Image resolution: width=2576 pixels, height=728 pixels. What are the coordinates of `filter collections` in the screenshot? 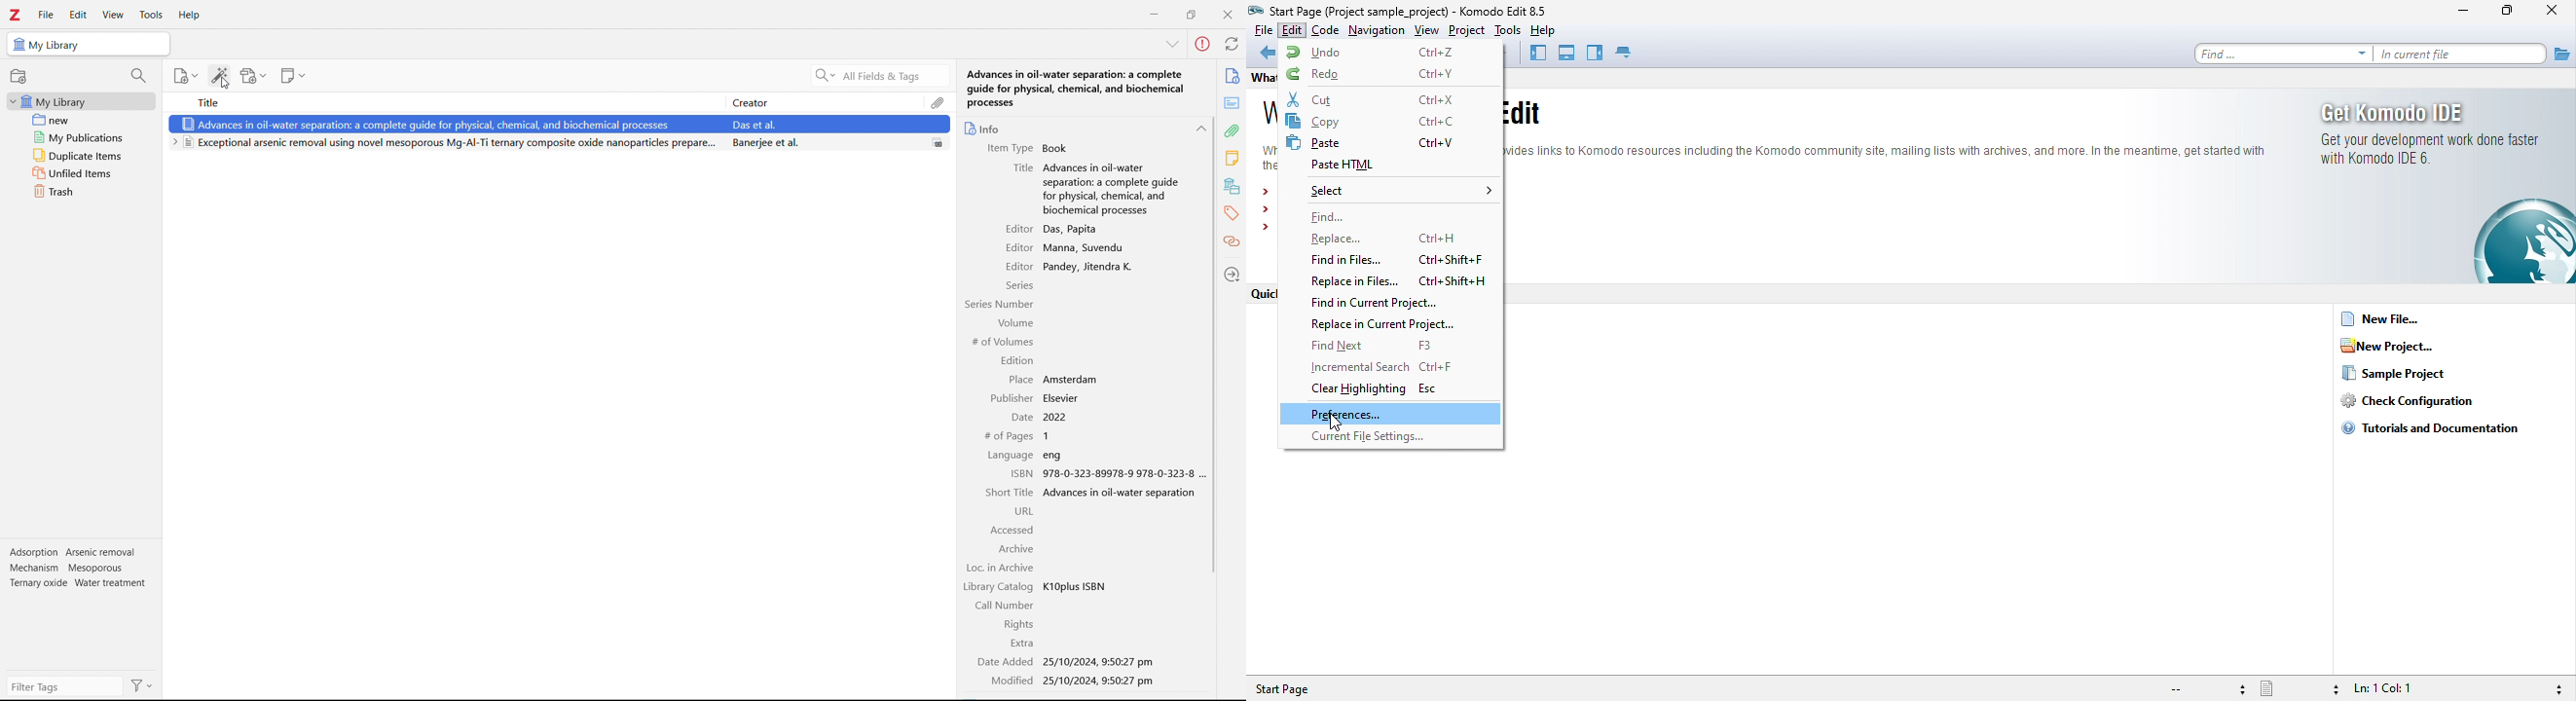 It's located at (140, 75).